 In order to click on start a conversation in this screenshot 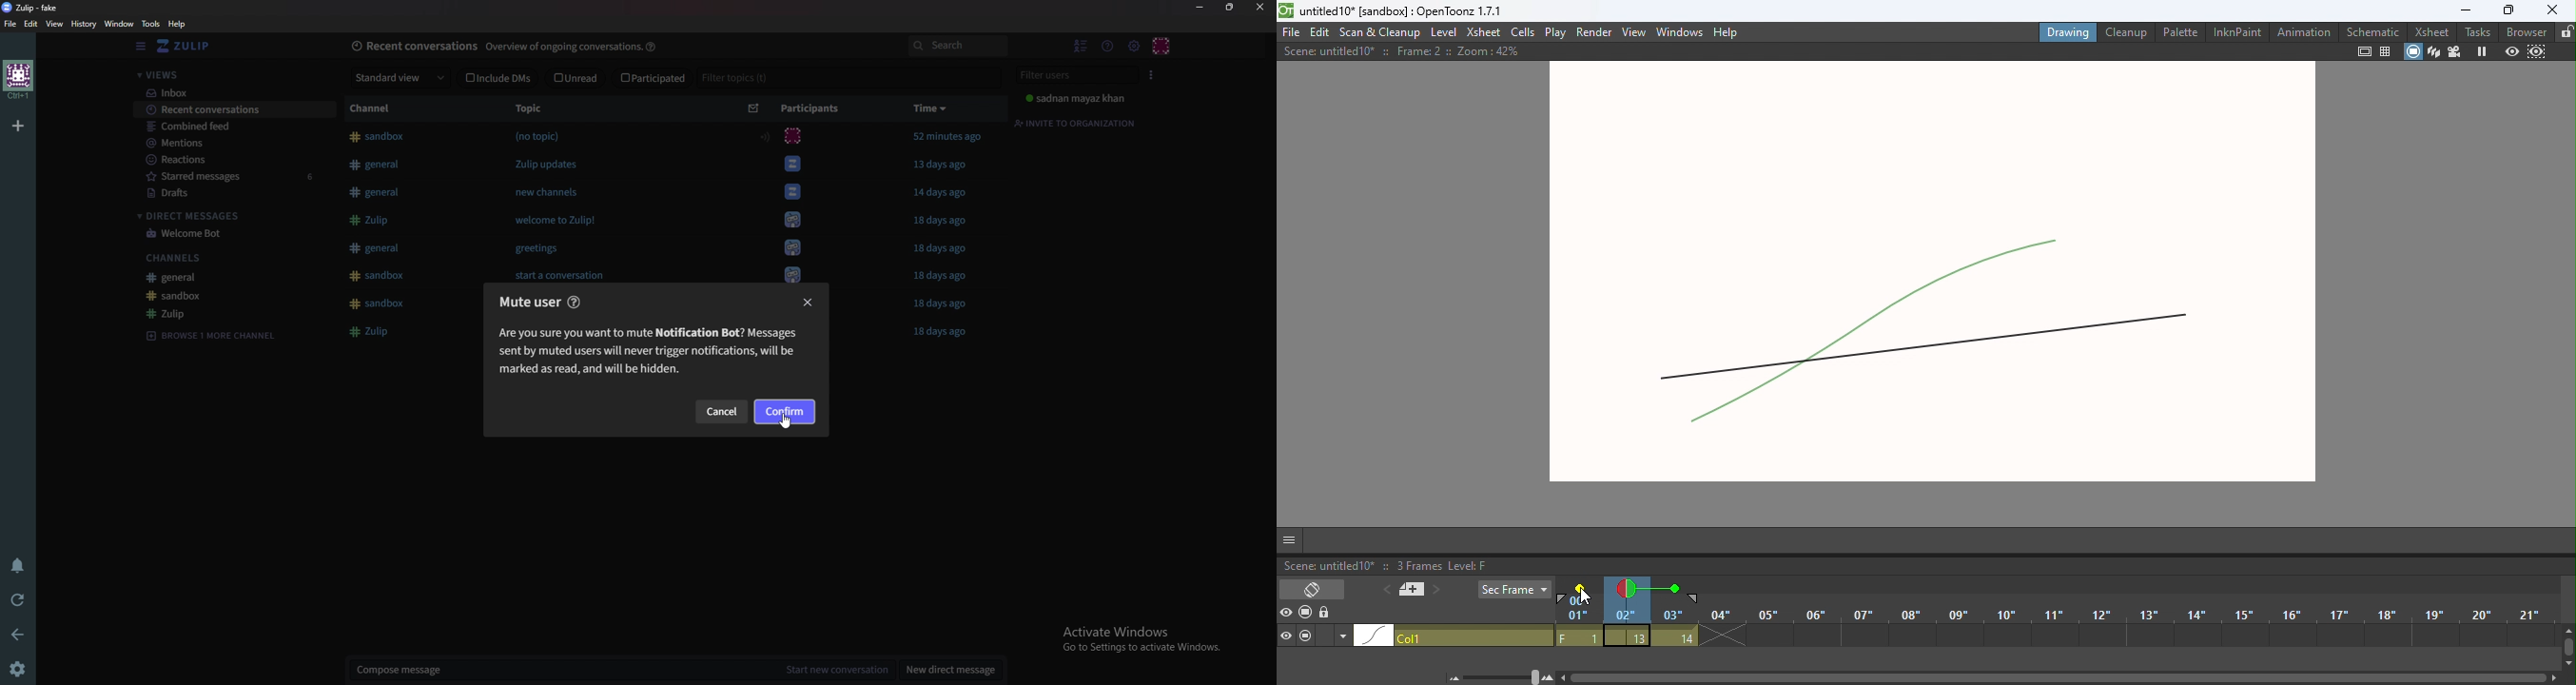, I will do `click(558, 277)`.